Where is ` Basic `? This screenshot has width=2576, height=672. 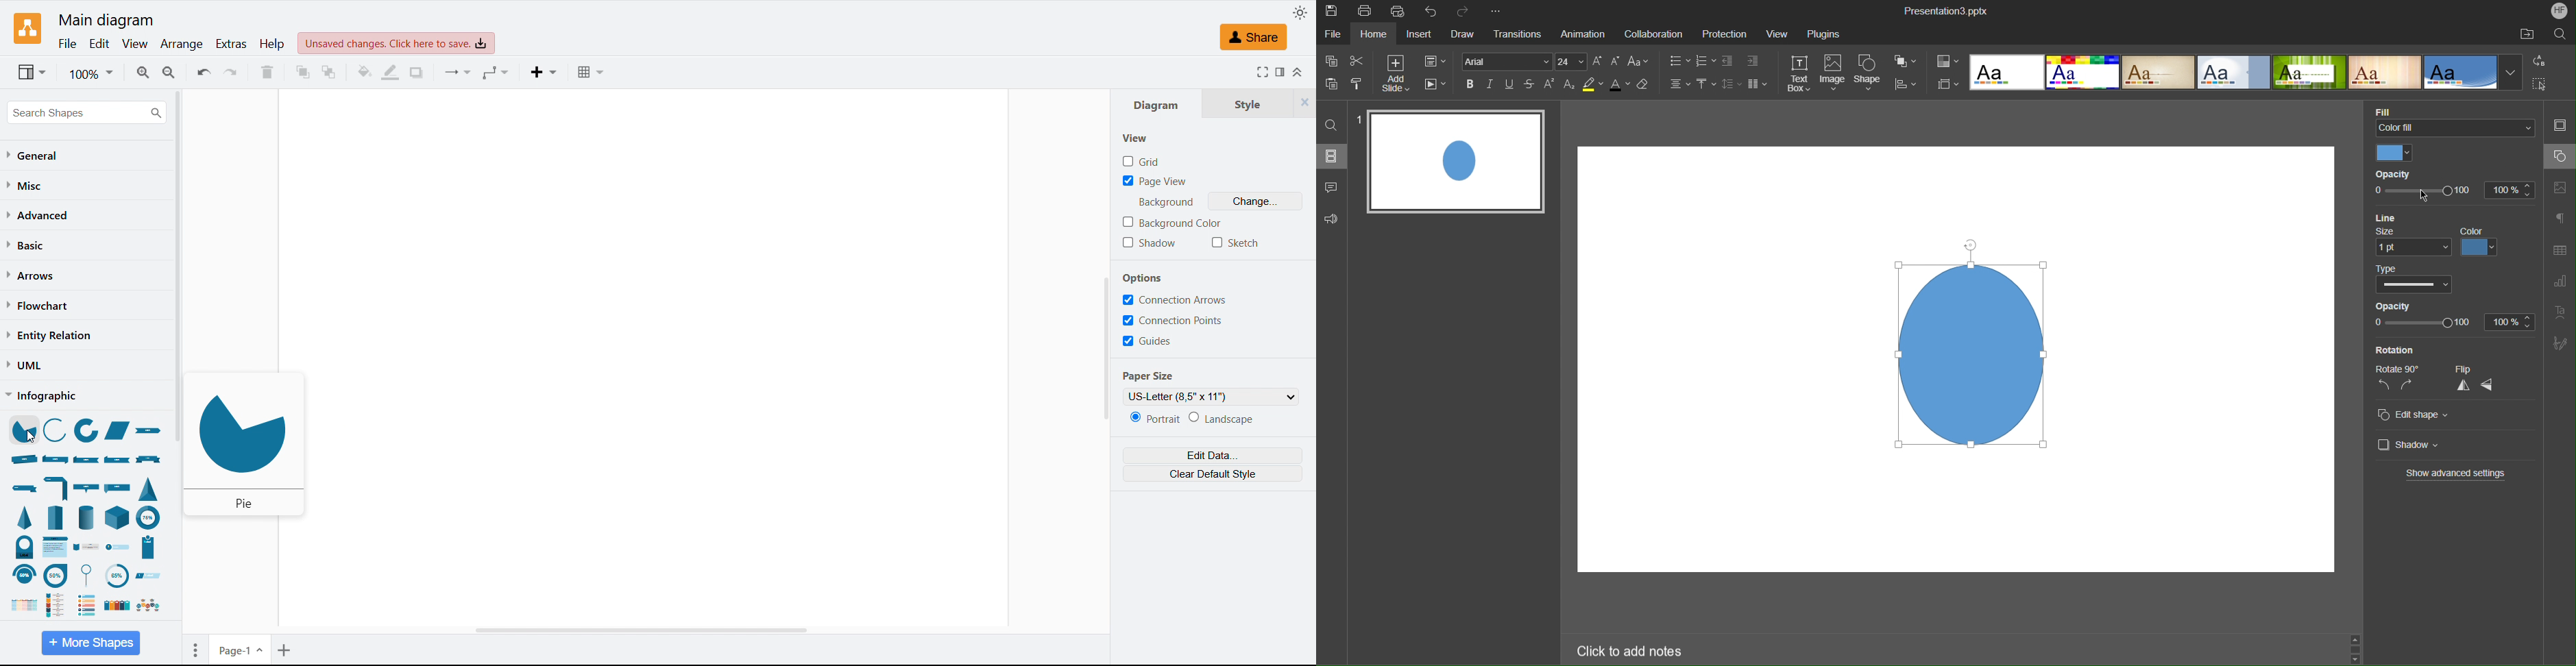
 Basic  is located at coordinates (28, 245).